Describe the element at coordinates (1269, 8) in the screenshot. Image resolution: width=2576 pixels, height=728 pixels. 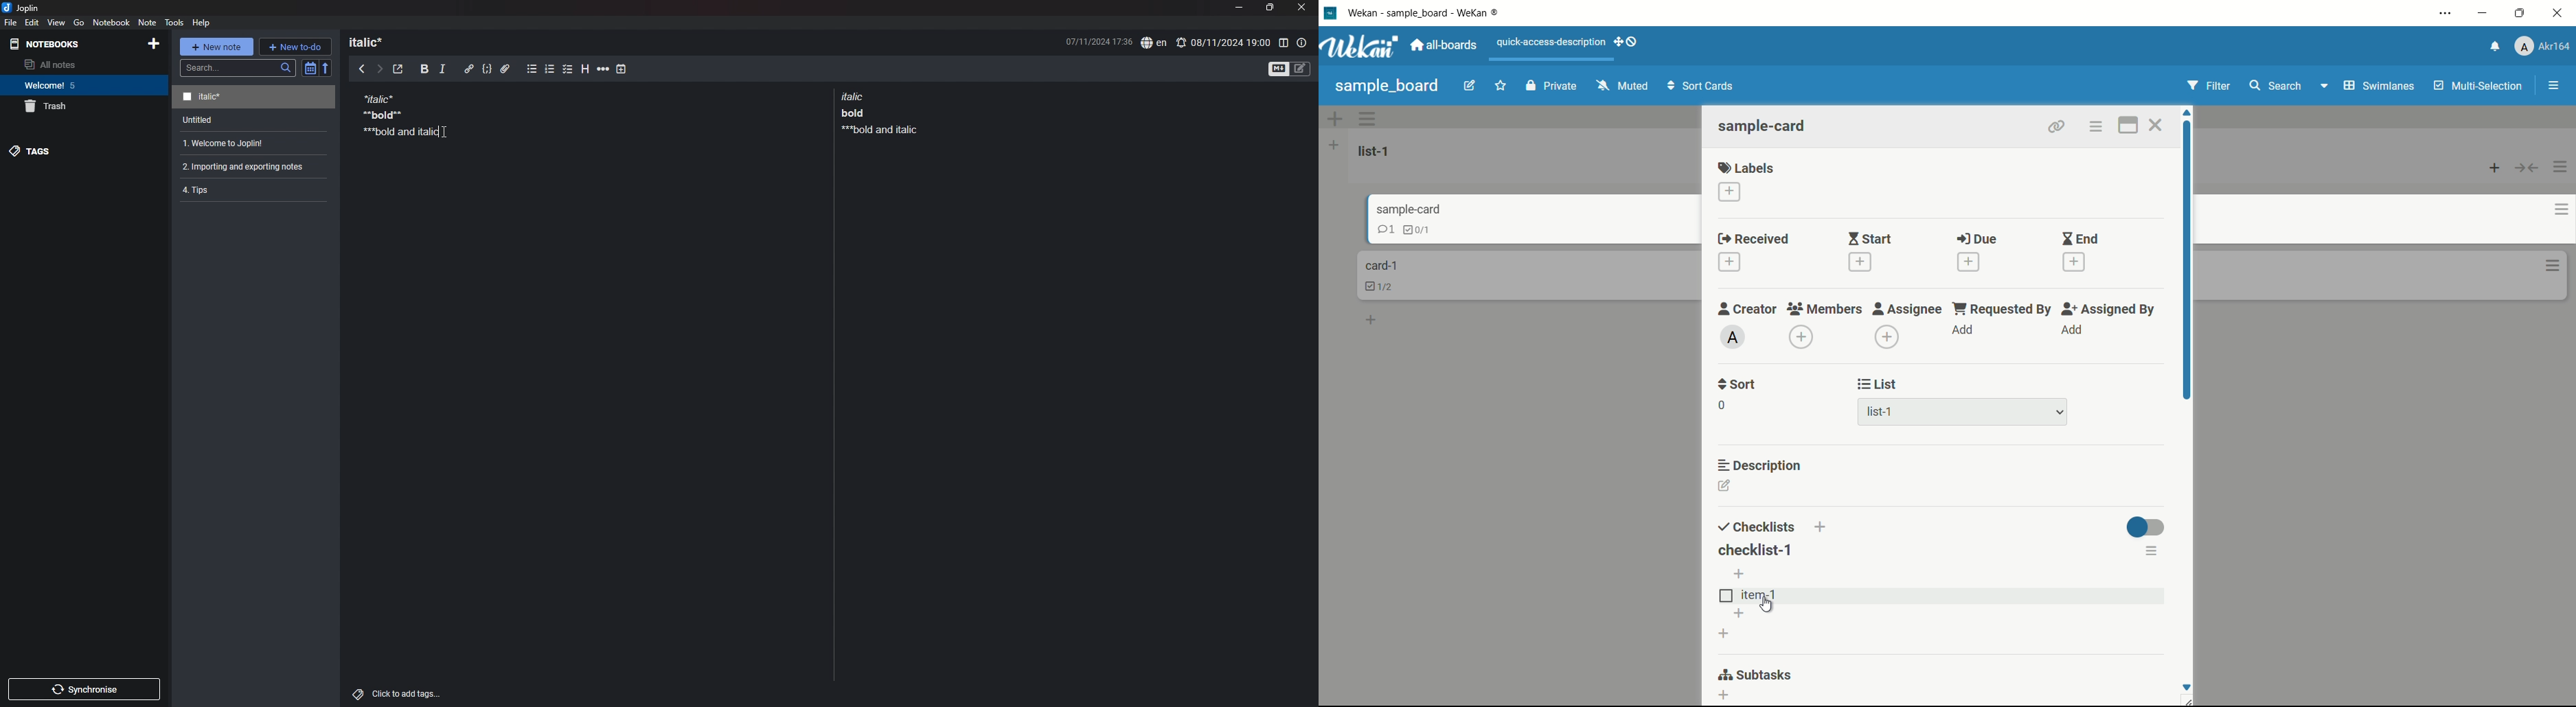
I see `resize` at that location.